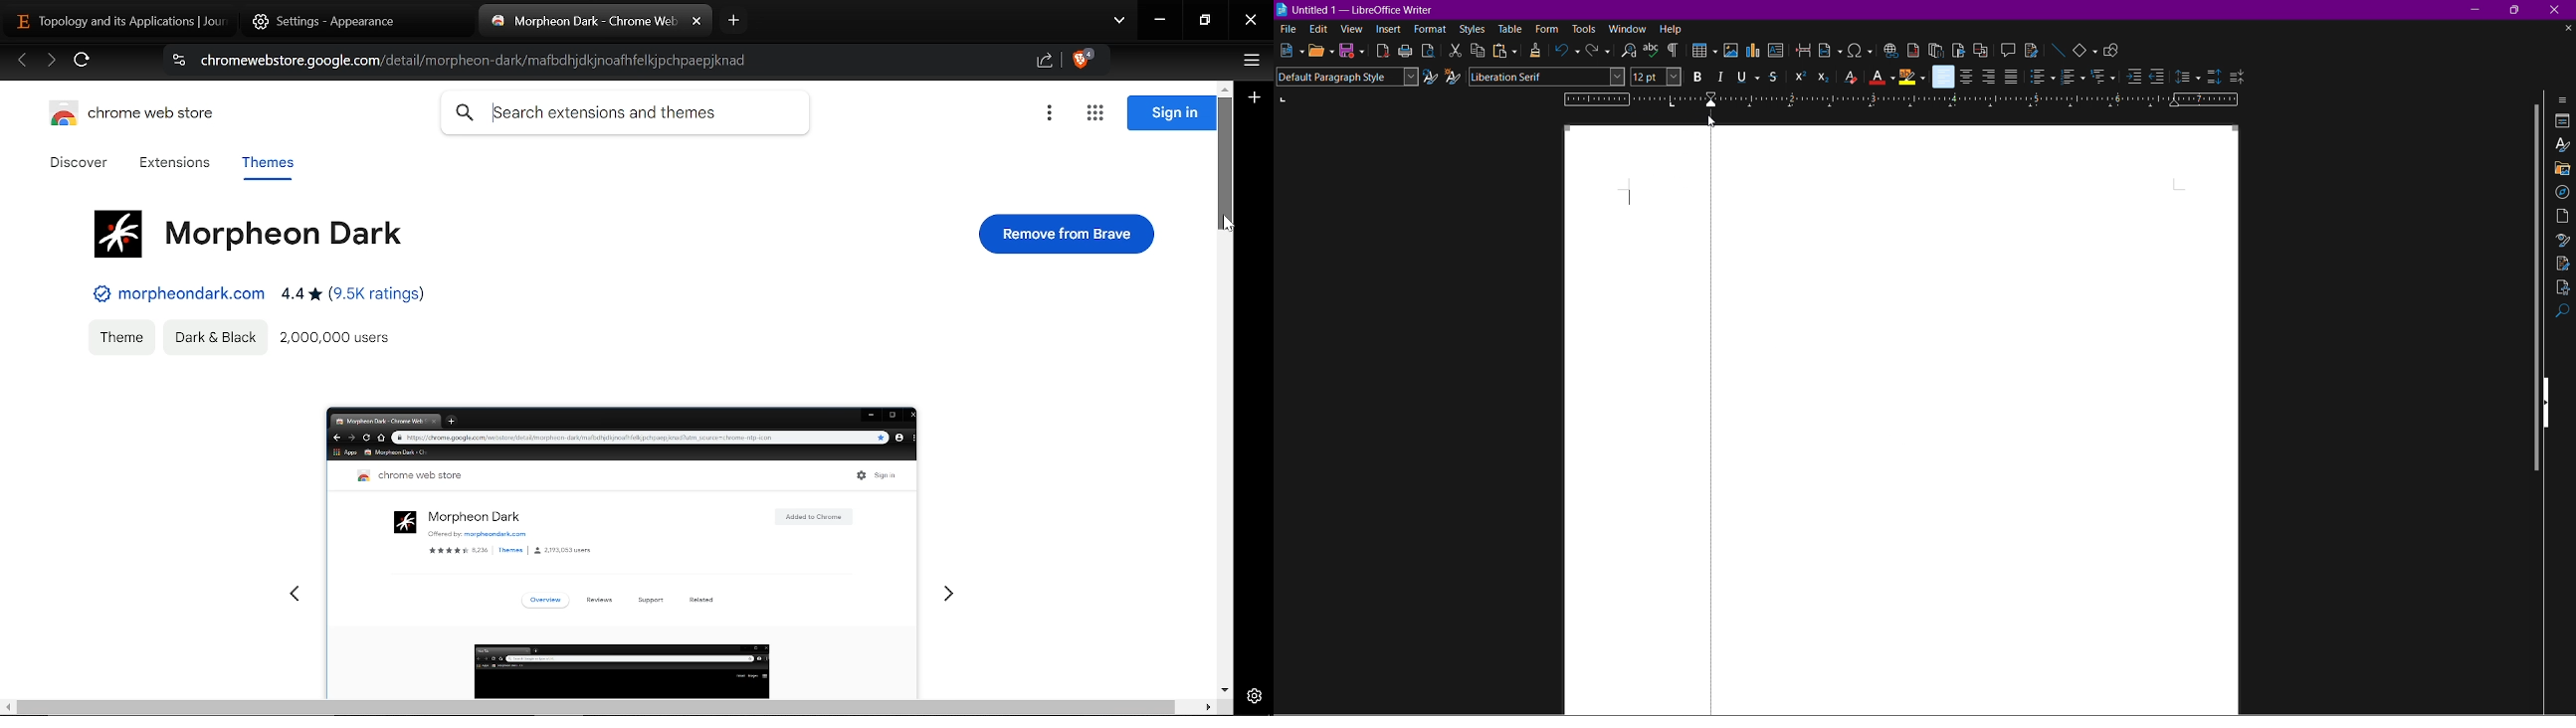 This screenshot has height=728, width=2576. What do you see at coordinates (1431, 30) in the screenshot?
I see `format` at bounding box center [1431, 30].